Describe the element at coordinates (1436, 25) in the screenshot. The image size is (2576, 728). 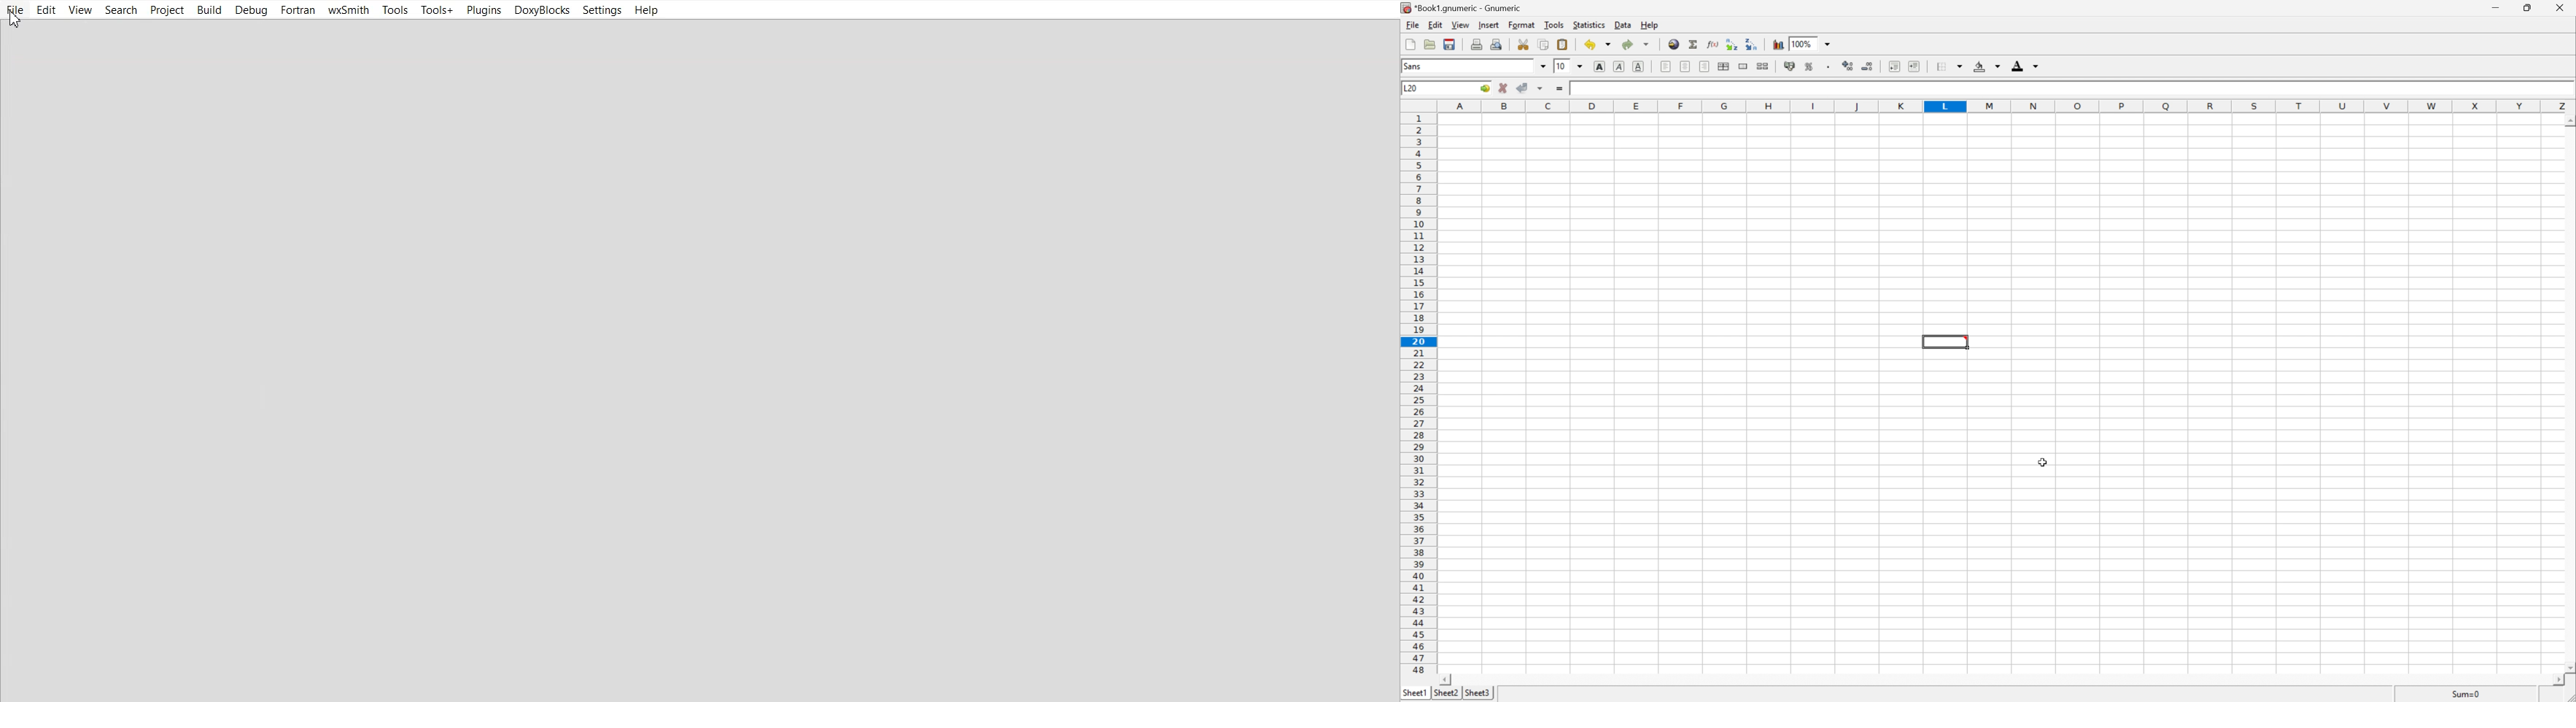
I see `Edit` at that location.